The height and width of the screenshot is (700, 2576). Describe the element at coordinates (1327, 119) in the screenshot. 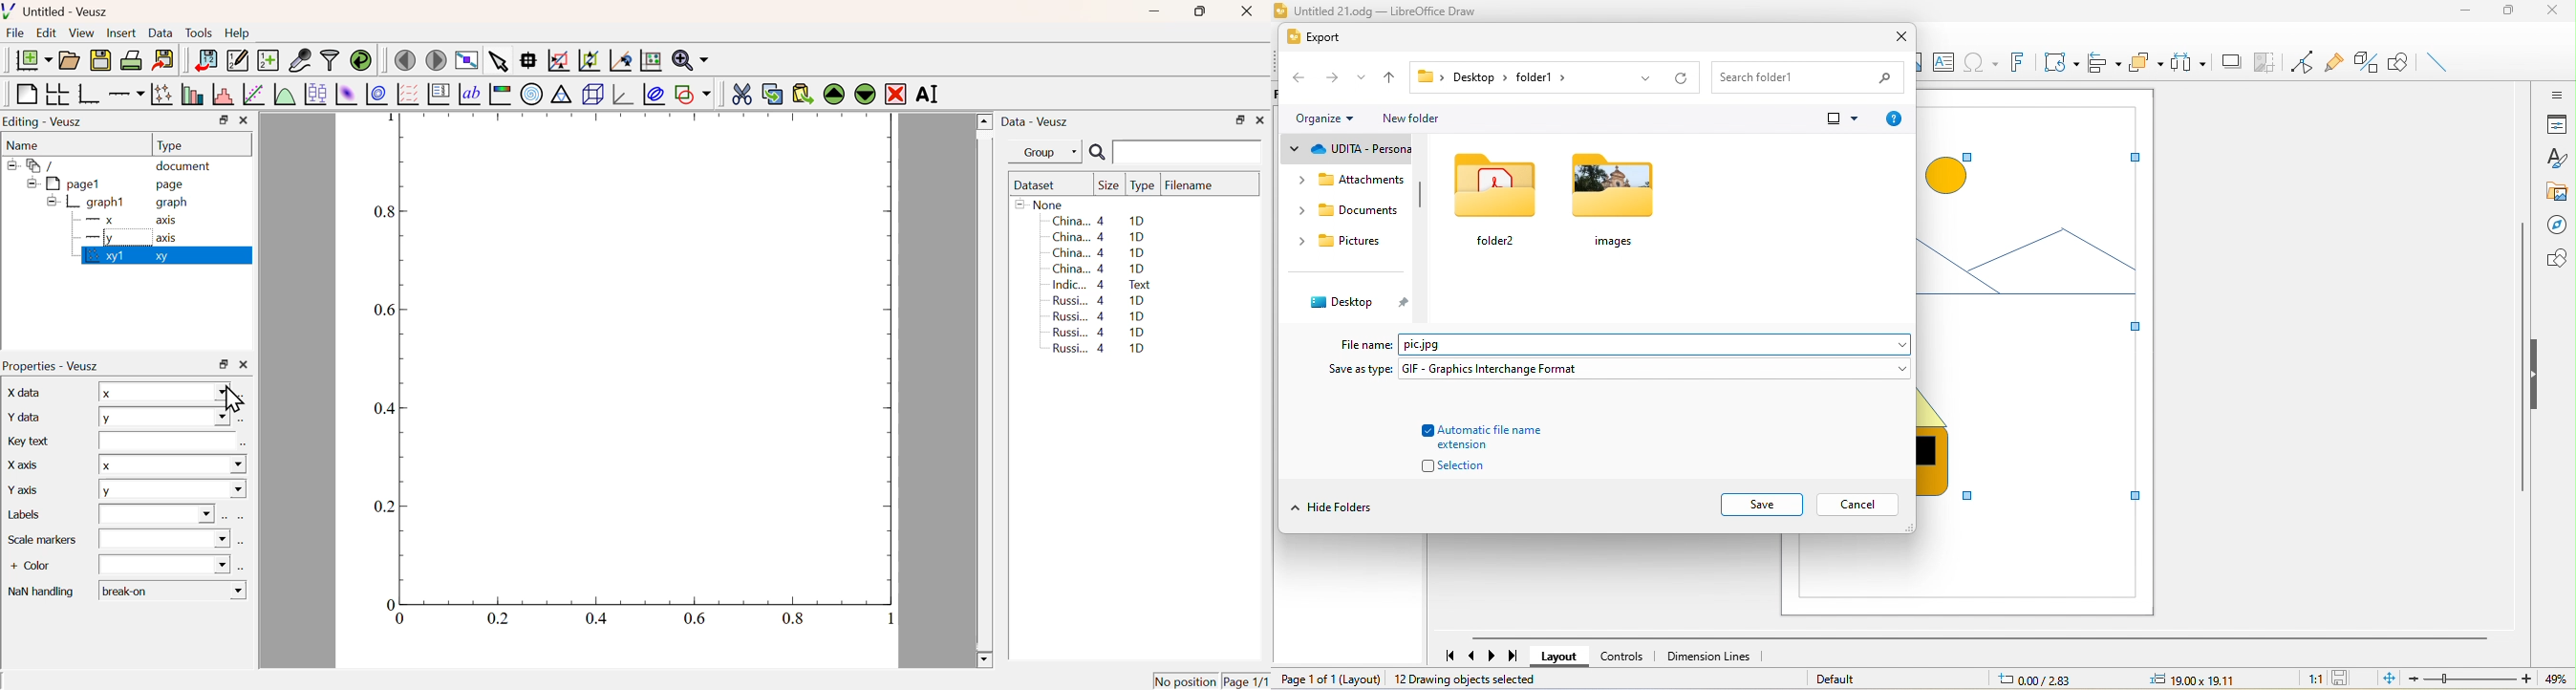

I see `organize` at that location.